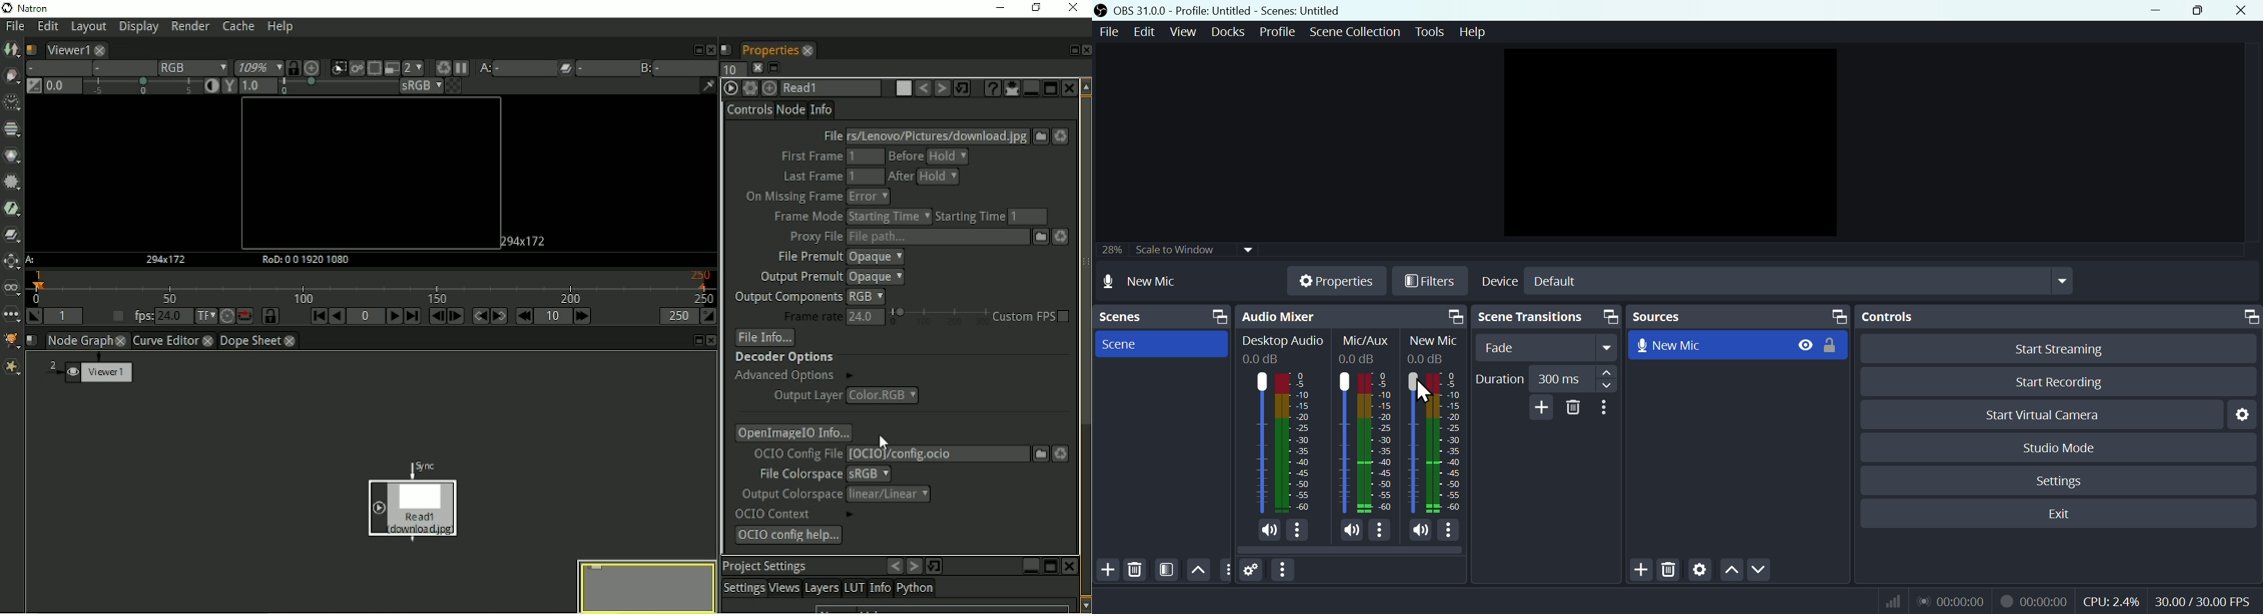  What do you see at coordinates (1701, 571) in the screenshot?
I see `Settings` at bounding box center [1701, 571].